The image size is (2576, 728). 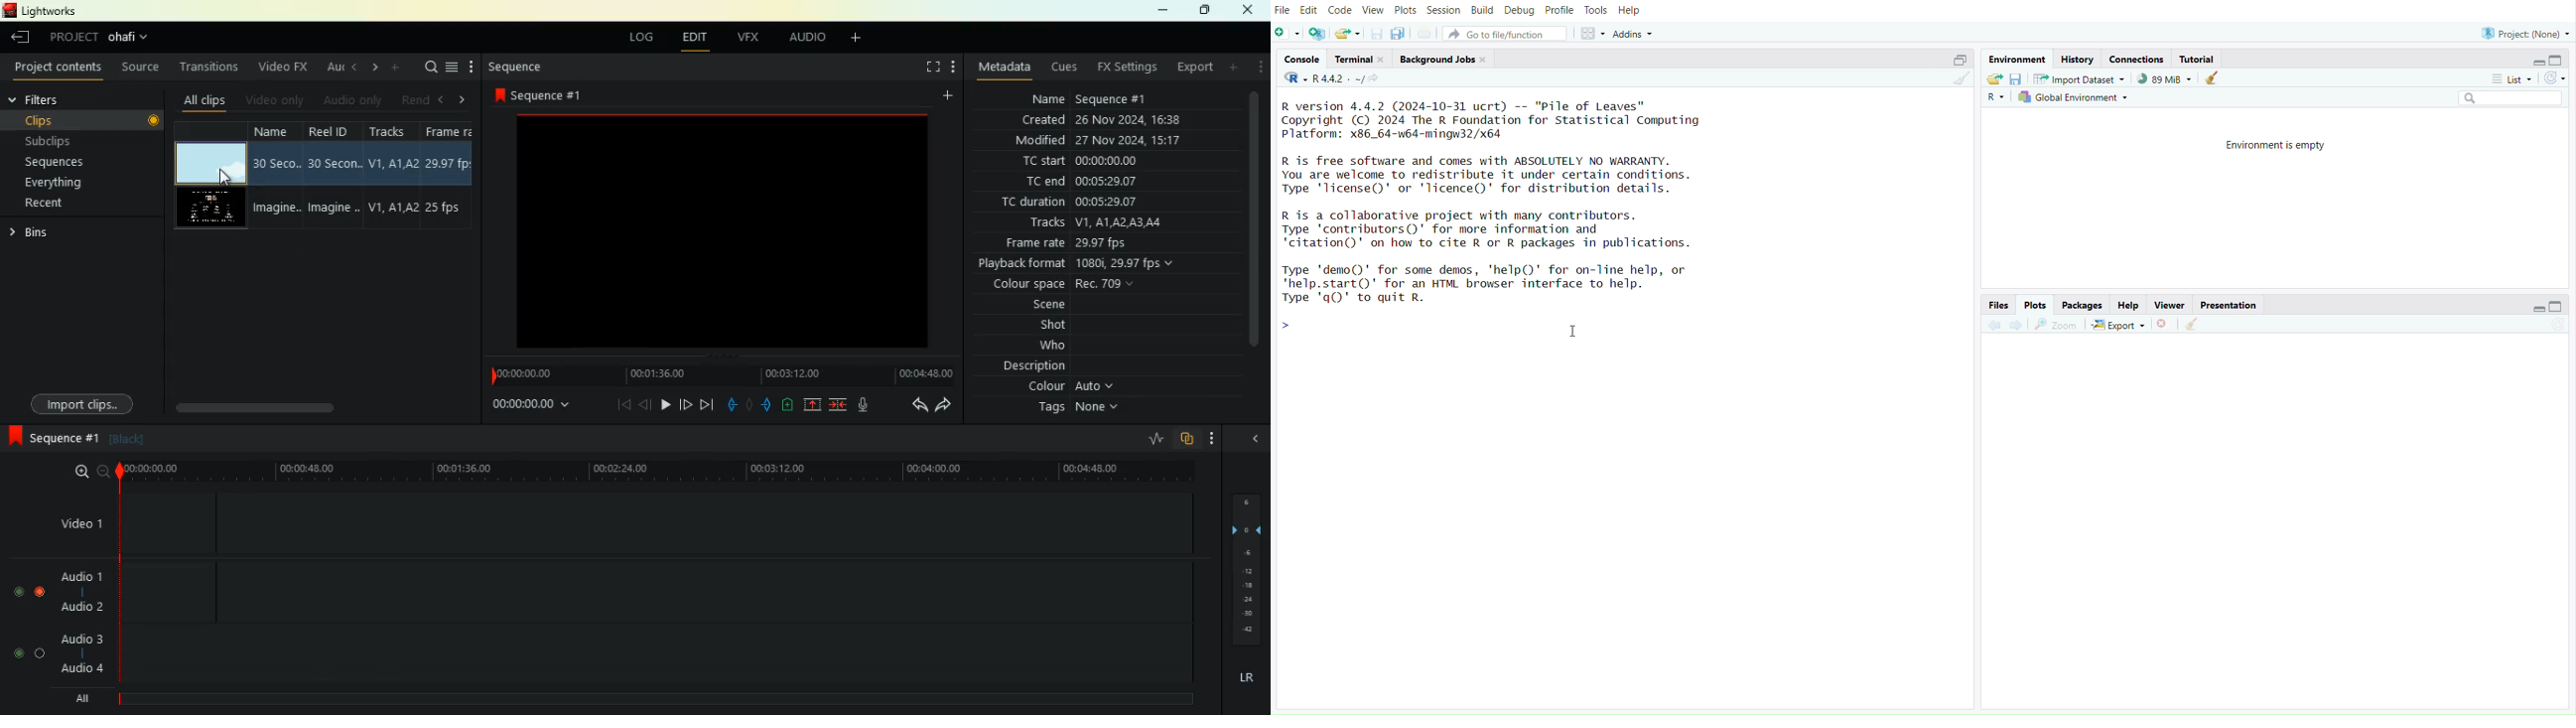 What do you see at coordinates (812, 405) in the screenshot?
I see `up` at bounding box center [812, 405].